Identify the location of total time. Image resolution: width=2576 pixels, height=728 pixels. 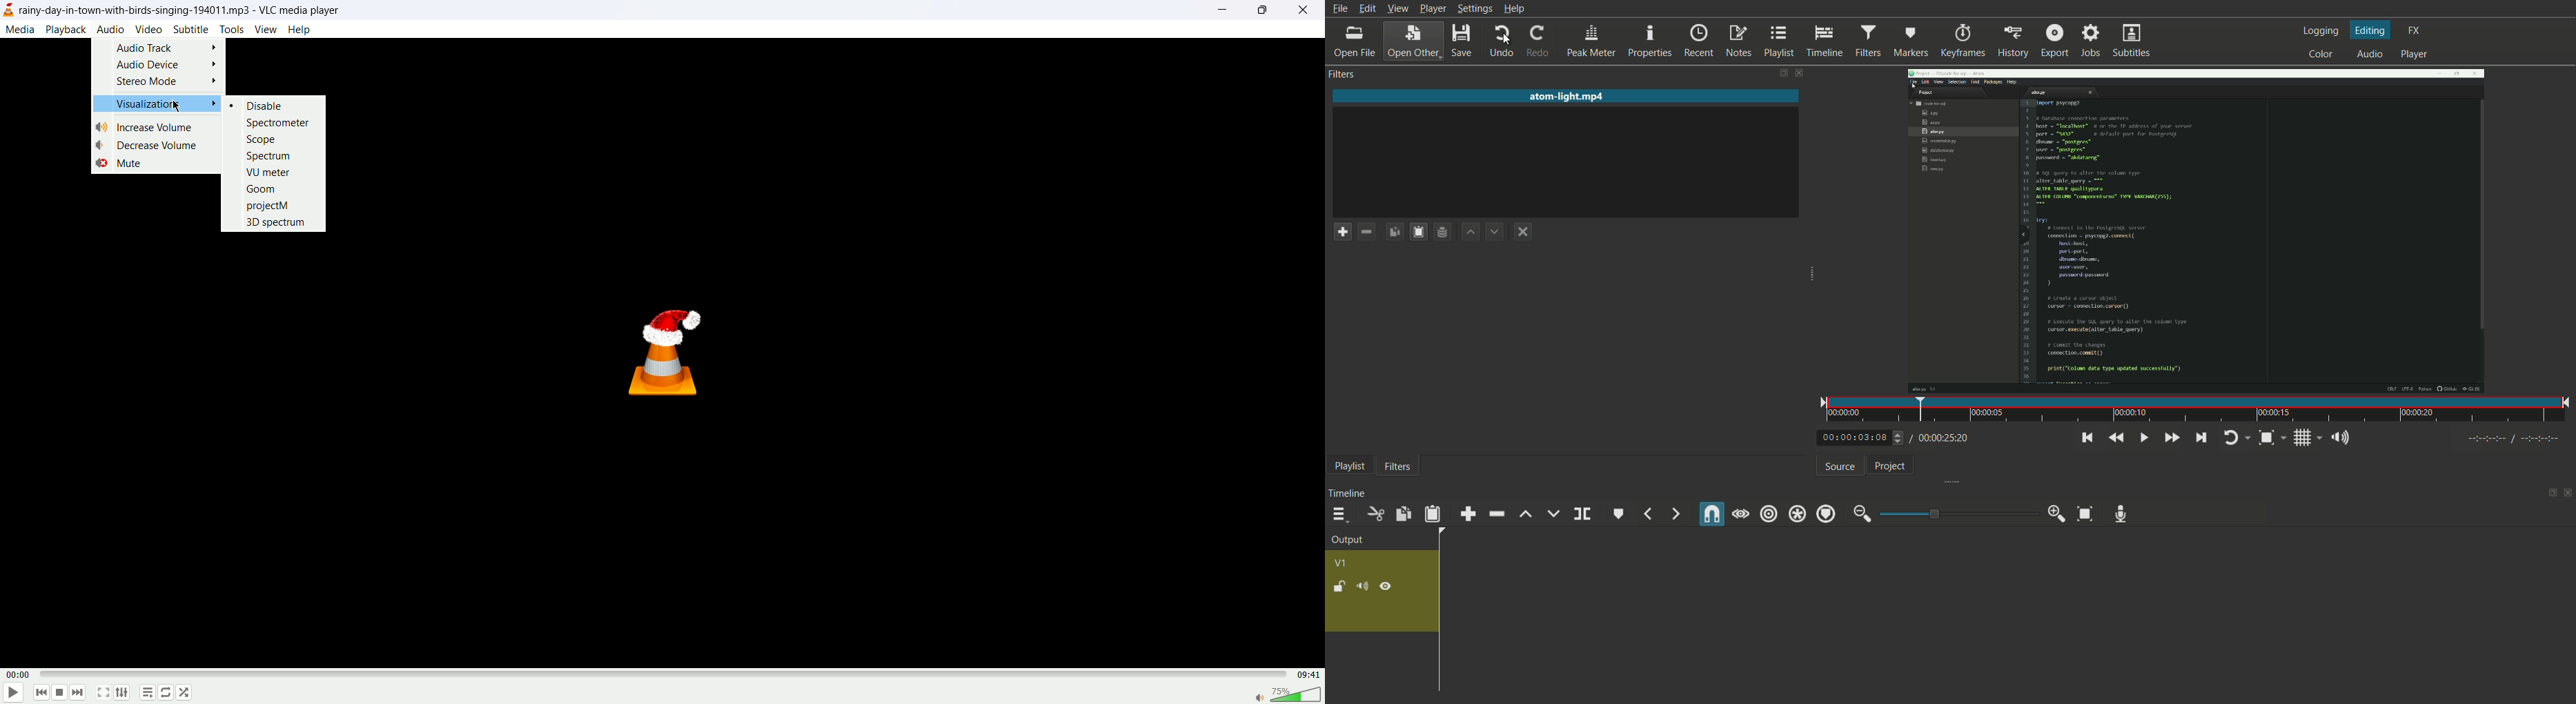
(1304, 674).